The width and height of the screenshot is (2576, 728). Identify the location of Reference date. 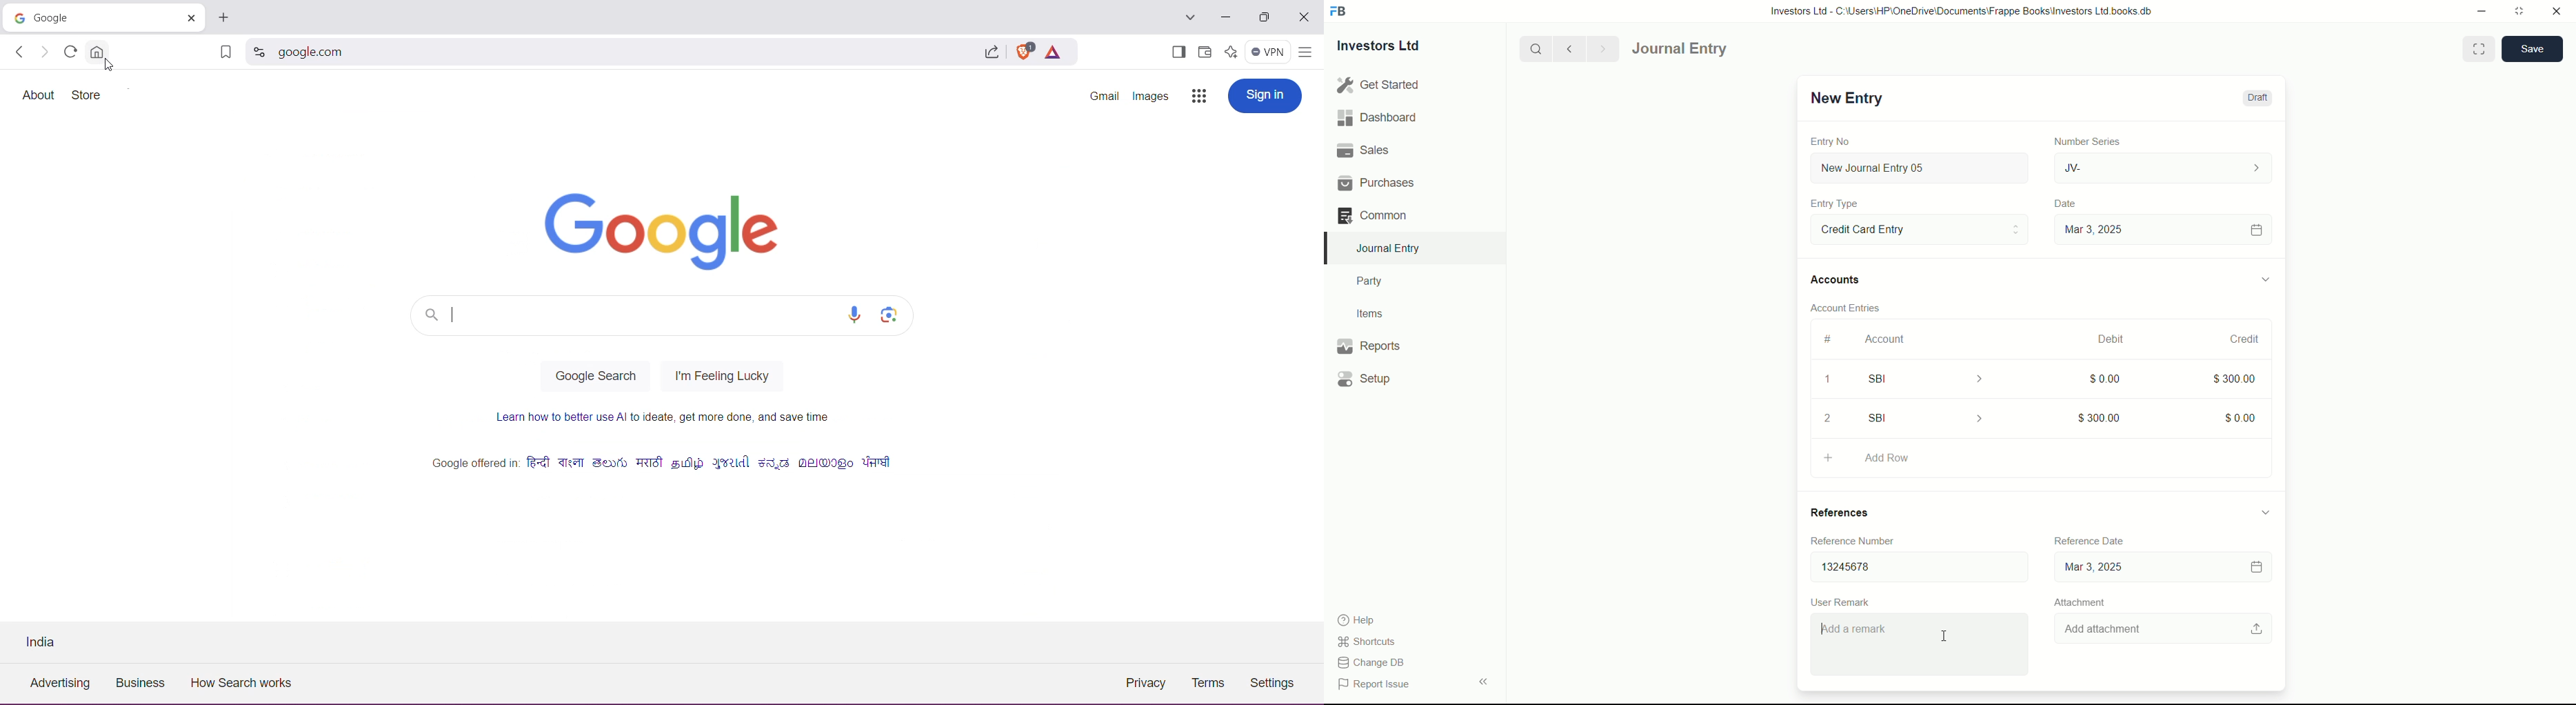
(2087, 539).